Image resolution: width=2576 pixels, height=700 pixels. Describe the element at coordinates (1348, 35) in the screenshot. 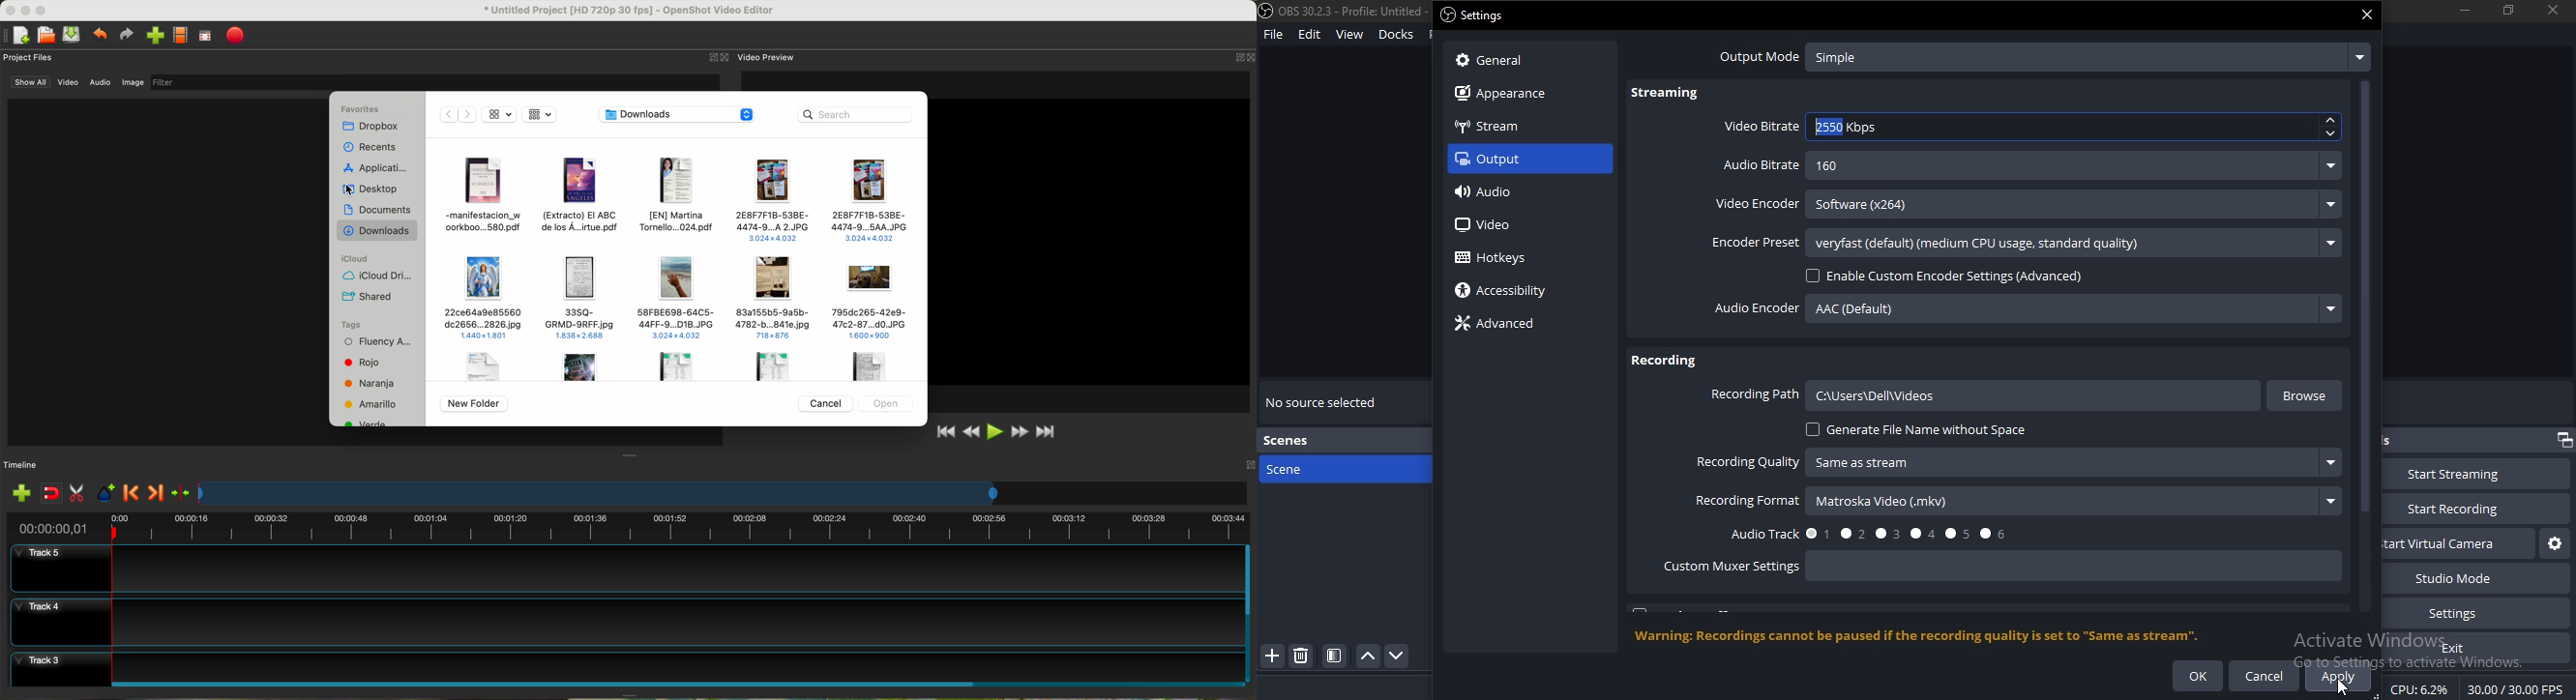

I see `view` at that location.